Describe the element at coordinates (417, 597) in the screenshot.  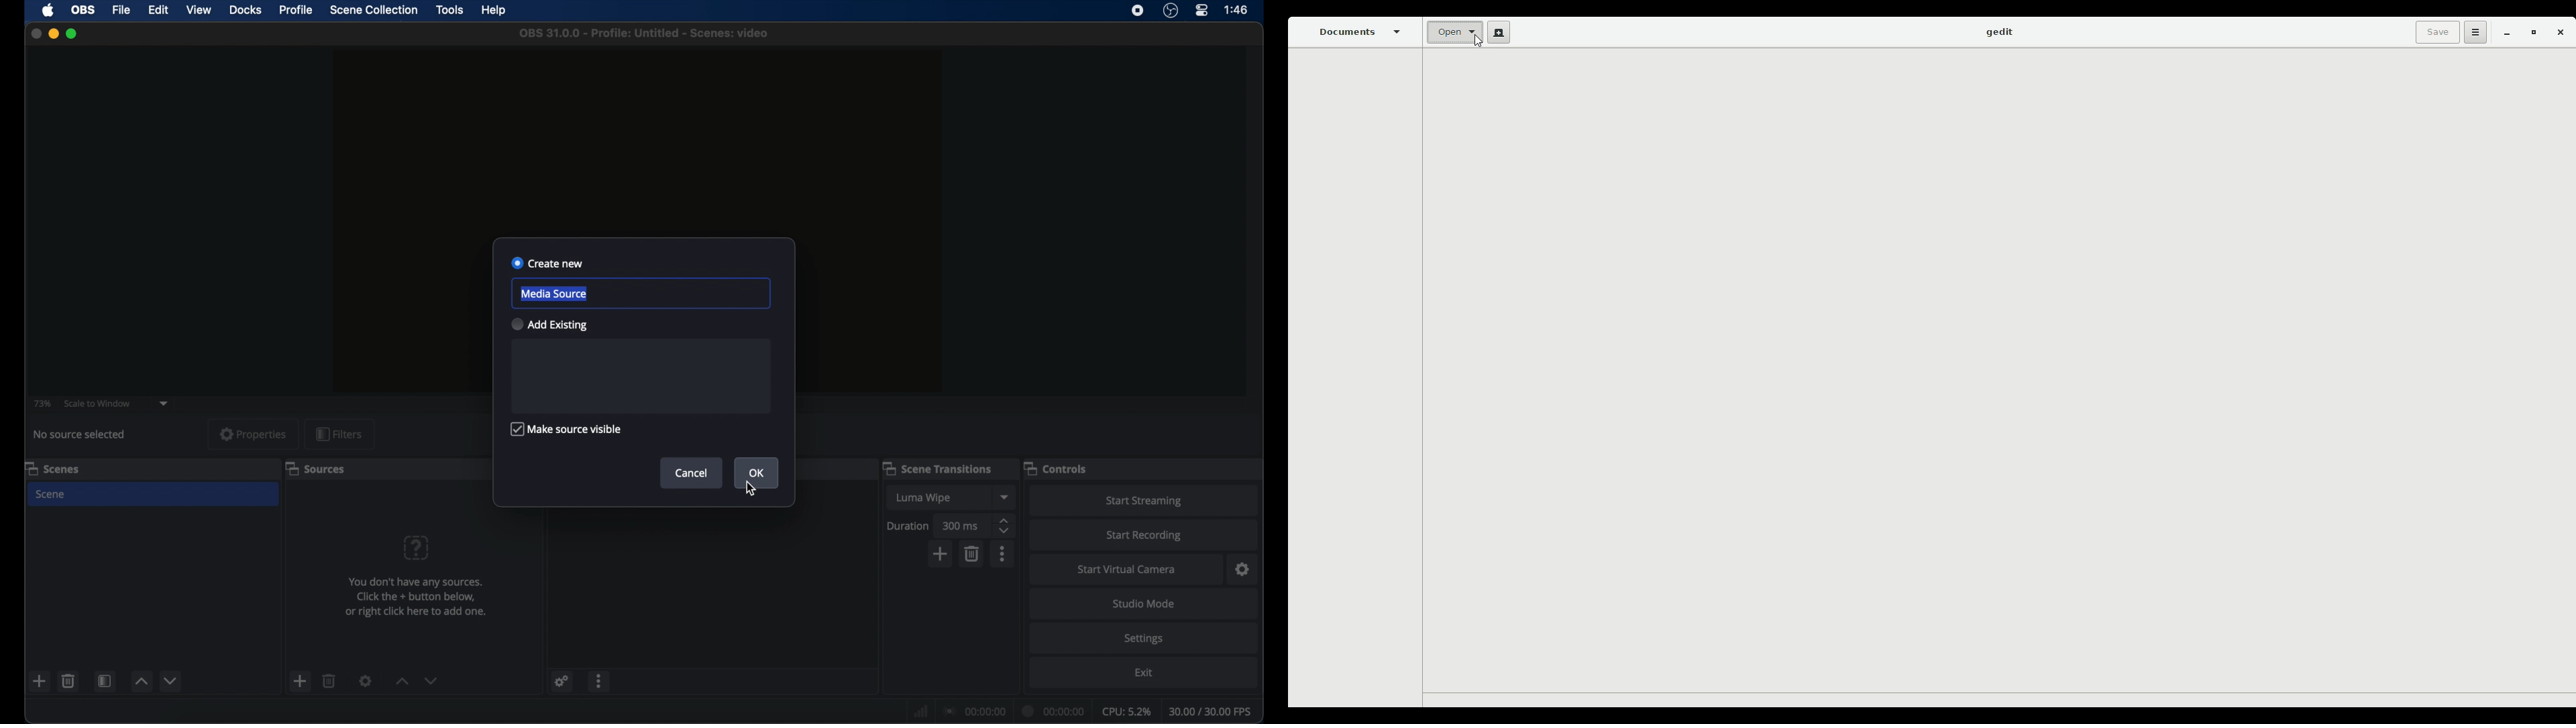
I see `info` at that location.